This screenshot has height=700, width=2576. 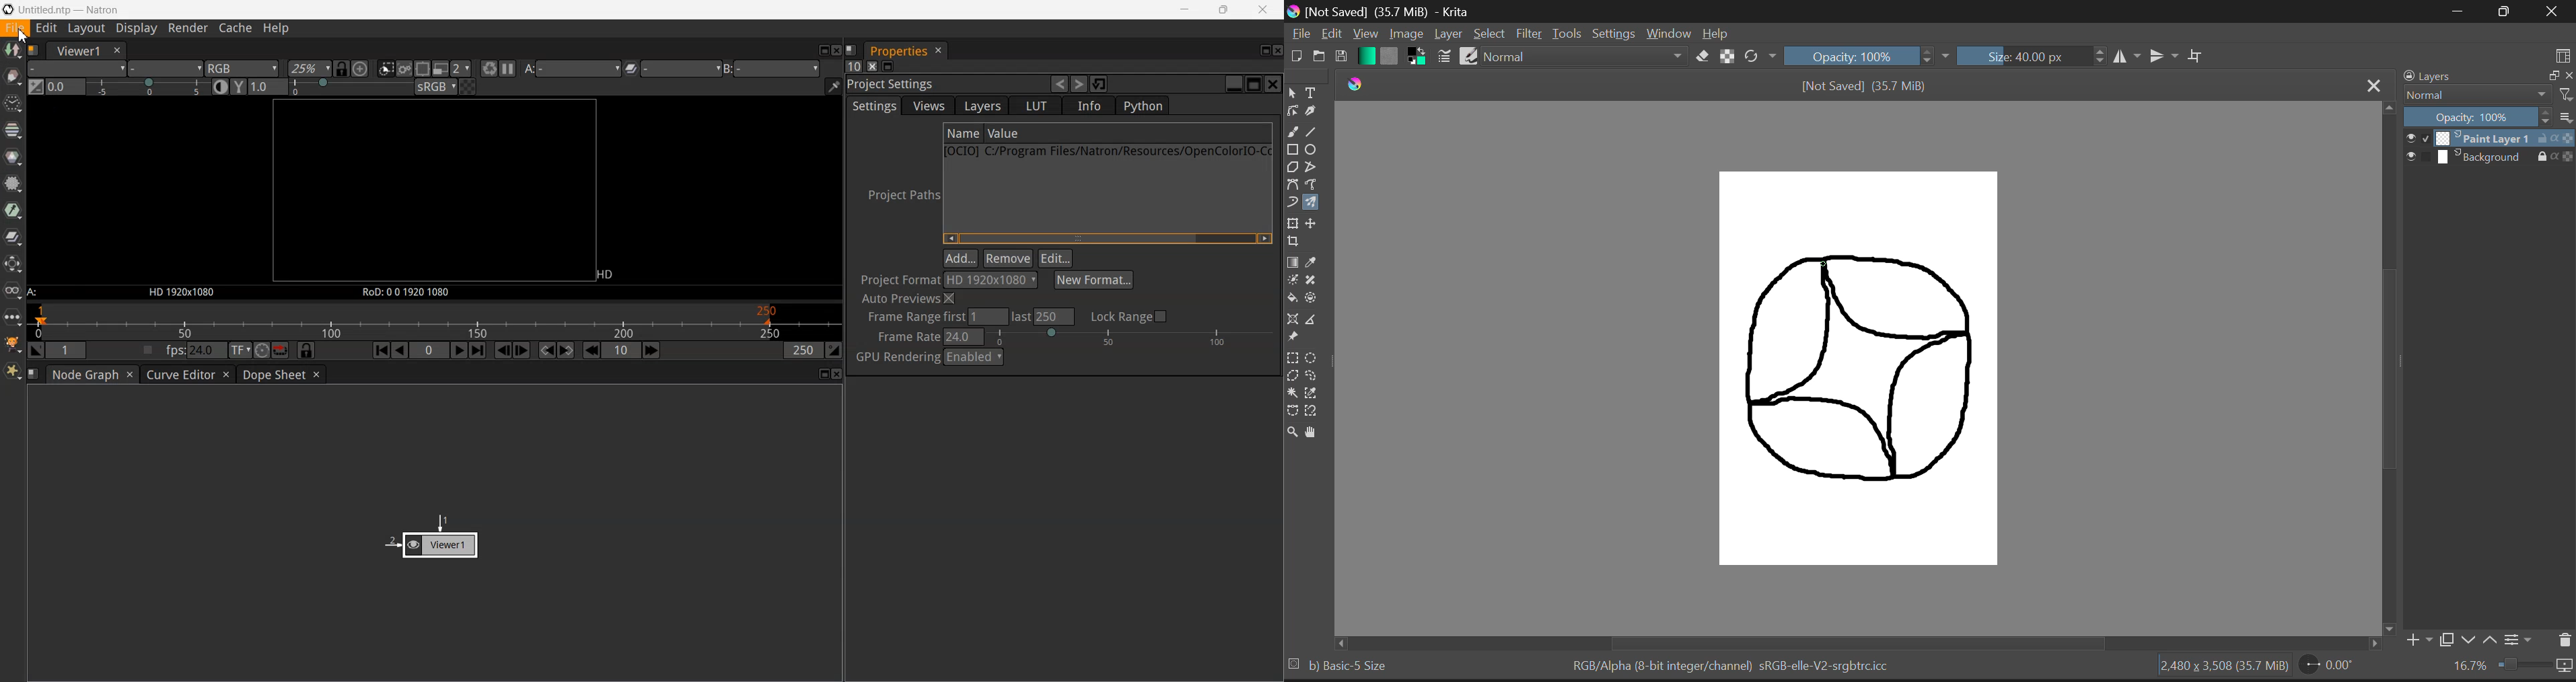 What do you see at coordinates (1489, 34) in the screenshot?
I see `Select` at bounding box center [1489, 34].